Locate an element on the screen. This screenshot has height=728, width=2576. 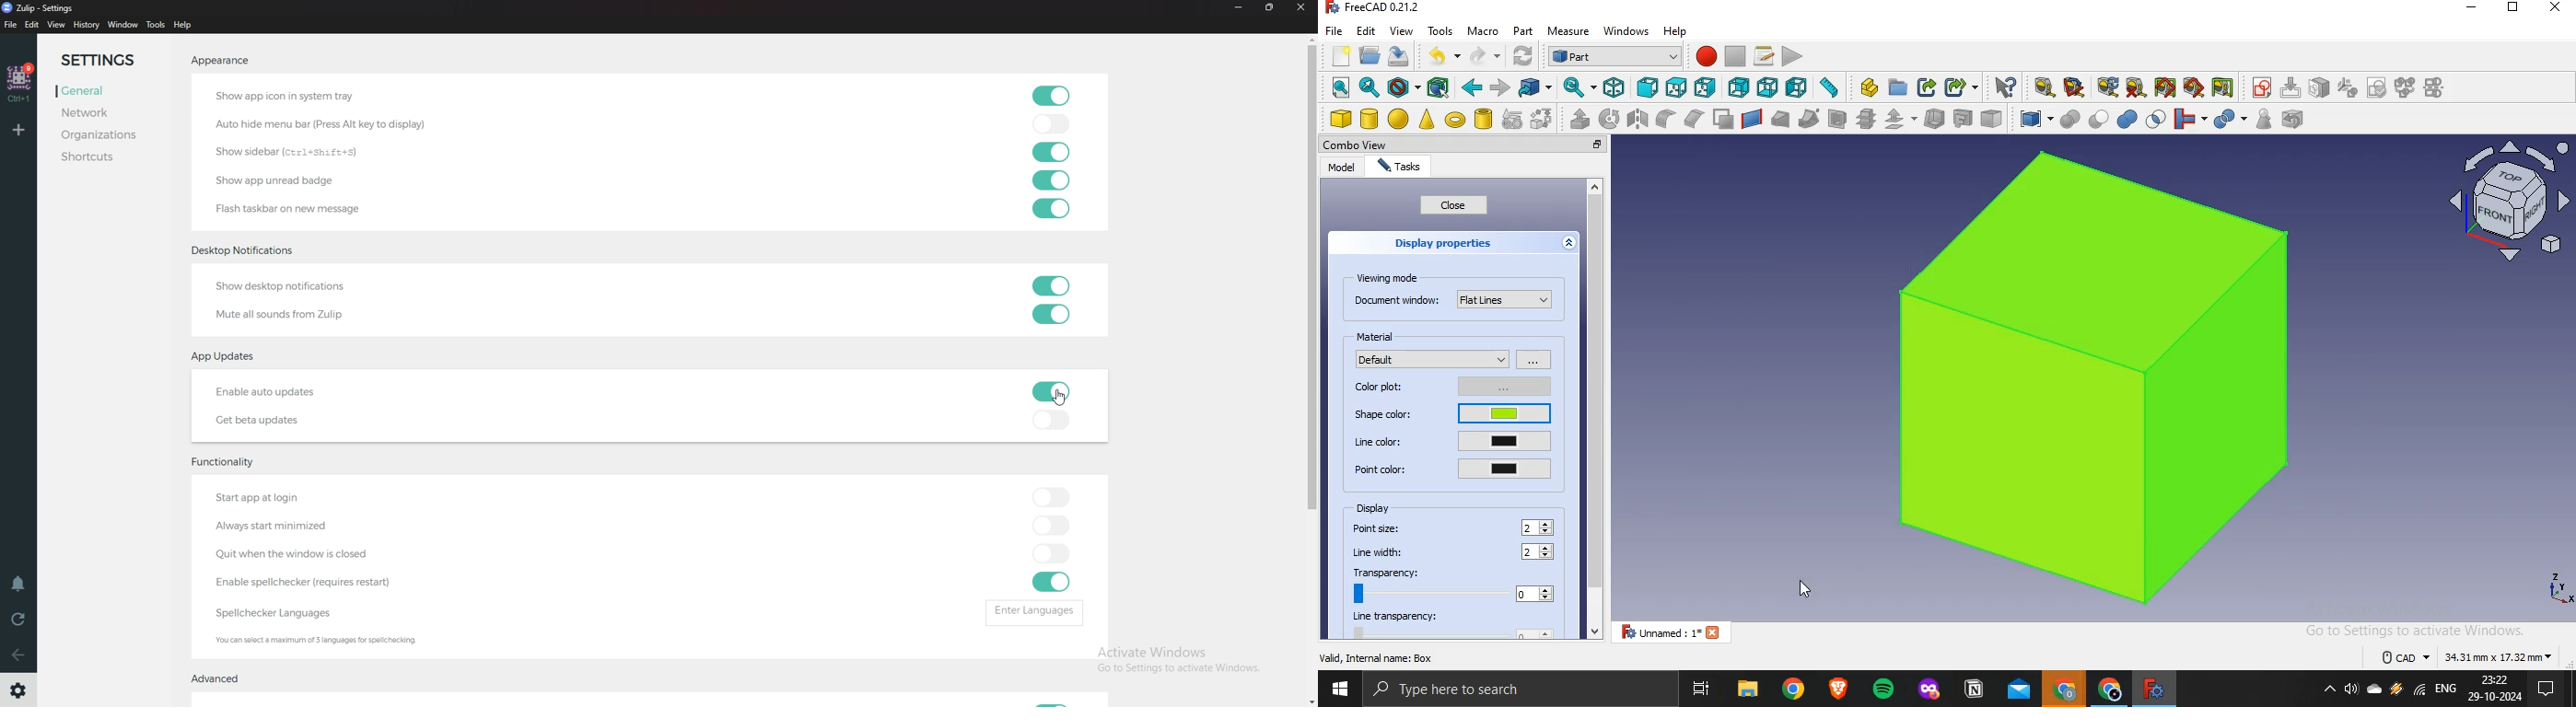
time and date is located at coordinates (2496, 689).